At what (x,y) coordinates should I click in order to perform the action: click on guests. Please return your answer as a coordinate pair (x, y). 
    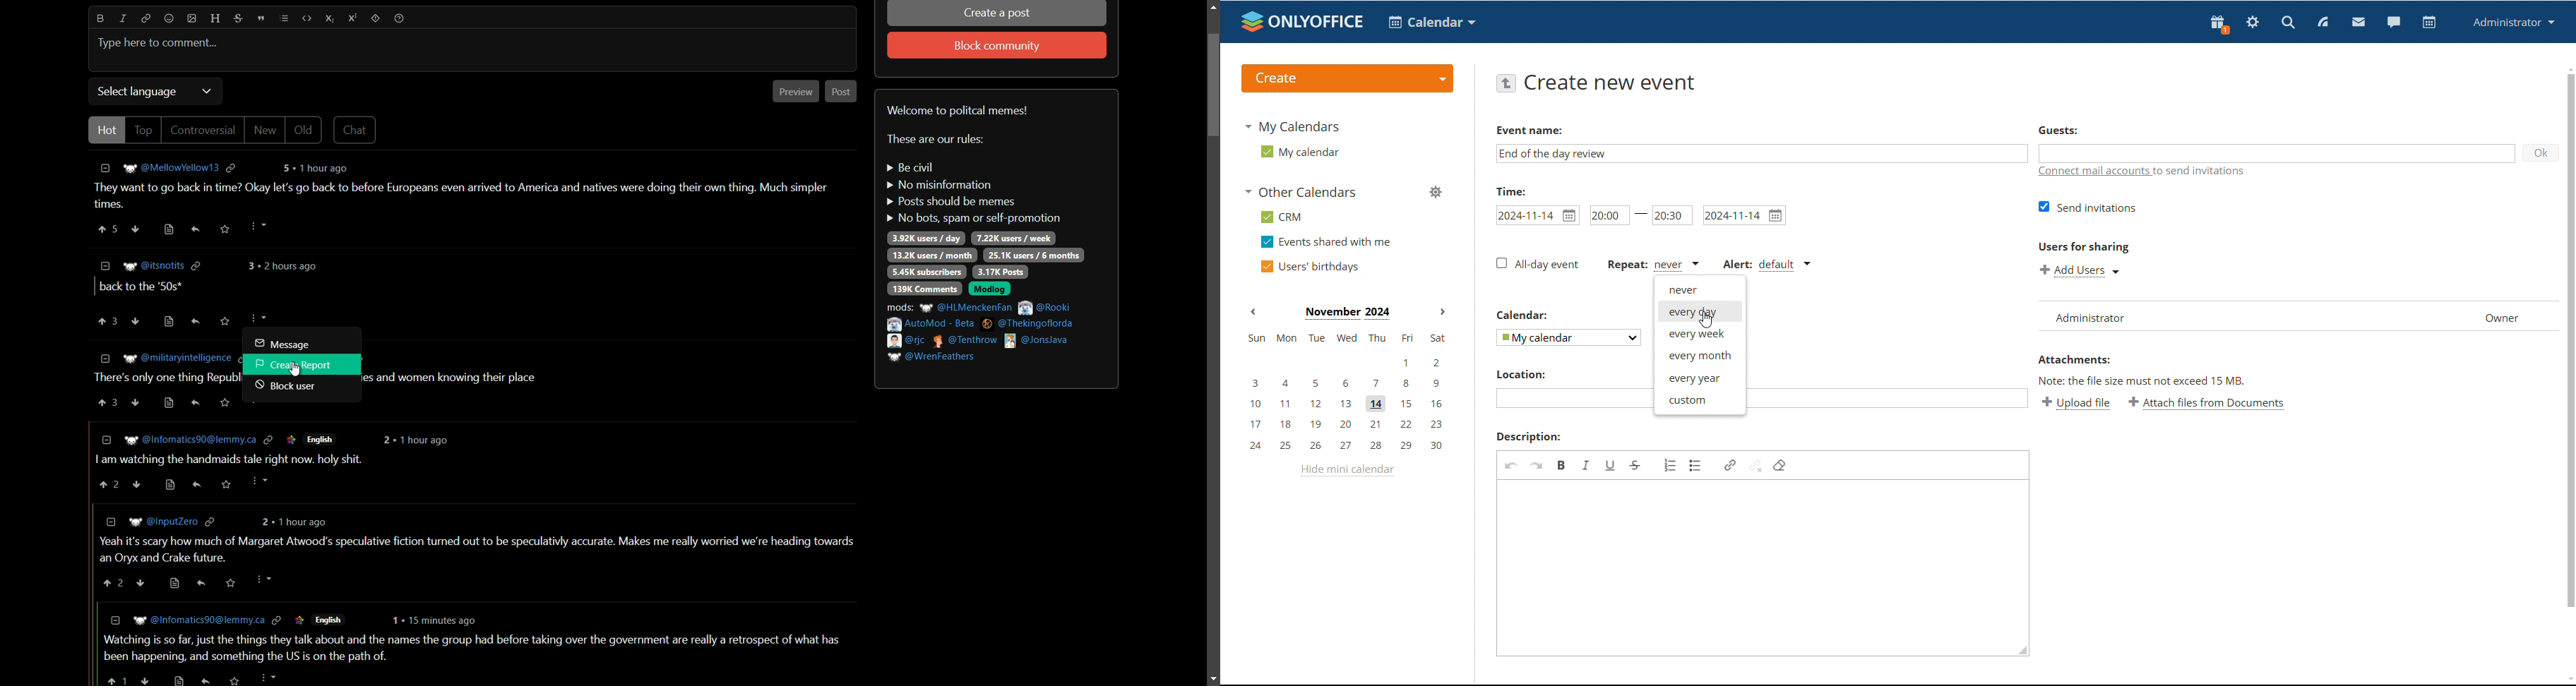
    Looking at the image, I should click on (2058, 129).